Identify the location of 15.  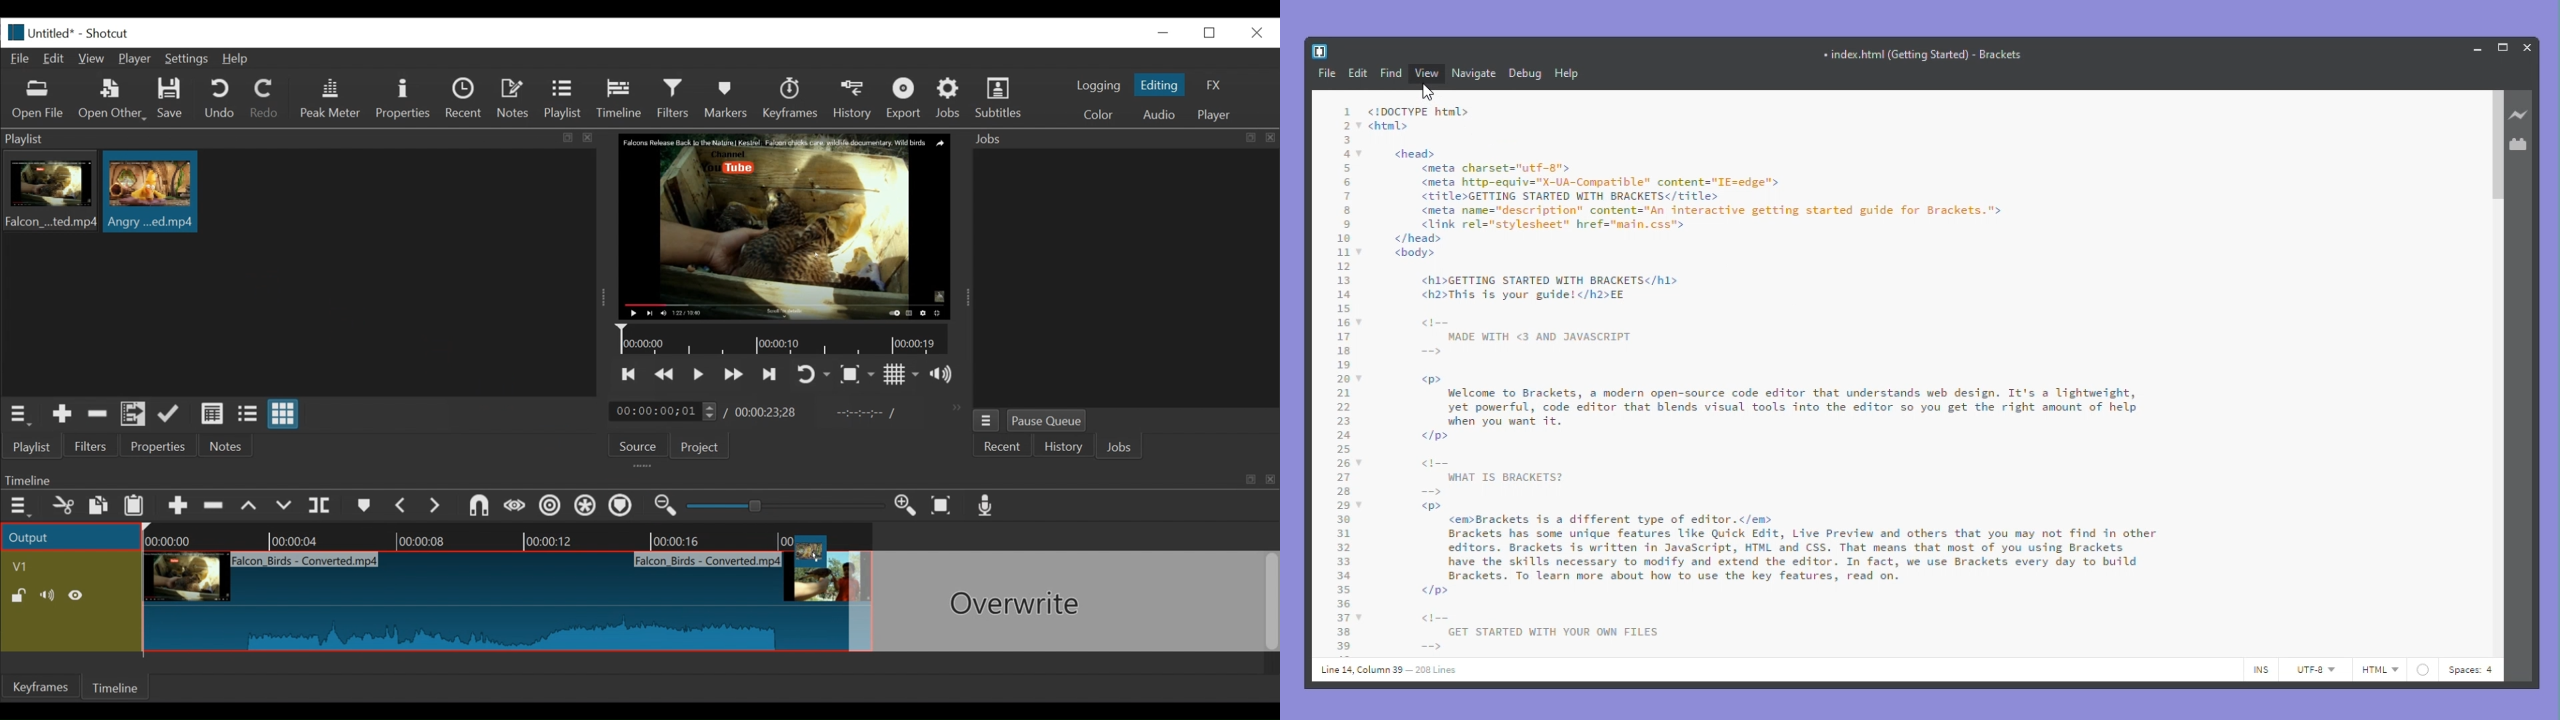
(1344, 309).